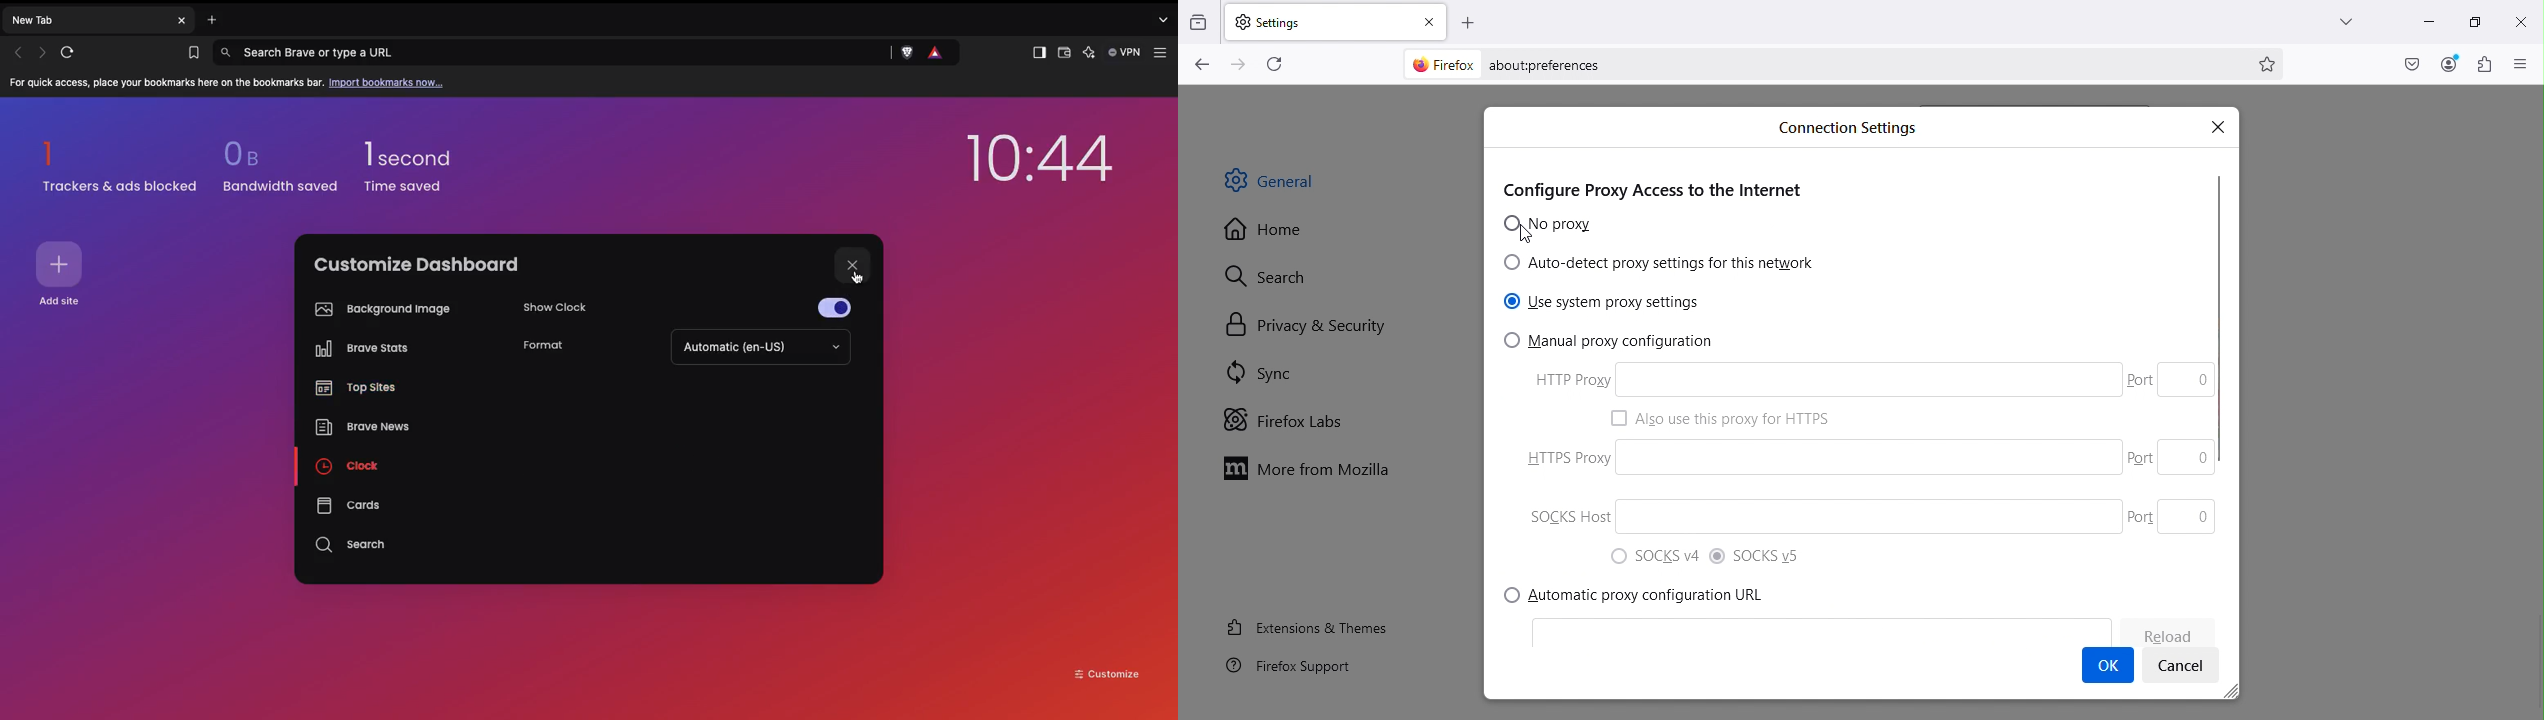 The image size is (2548, 728). Describe the element at coordinates (2517, 20) in the screenshot. I see `close` at that location.